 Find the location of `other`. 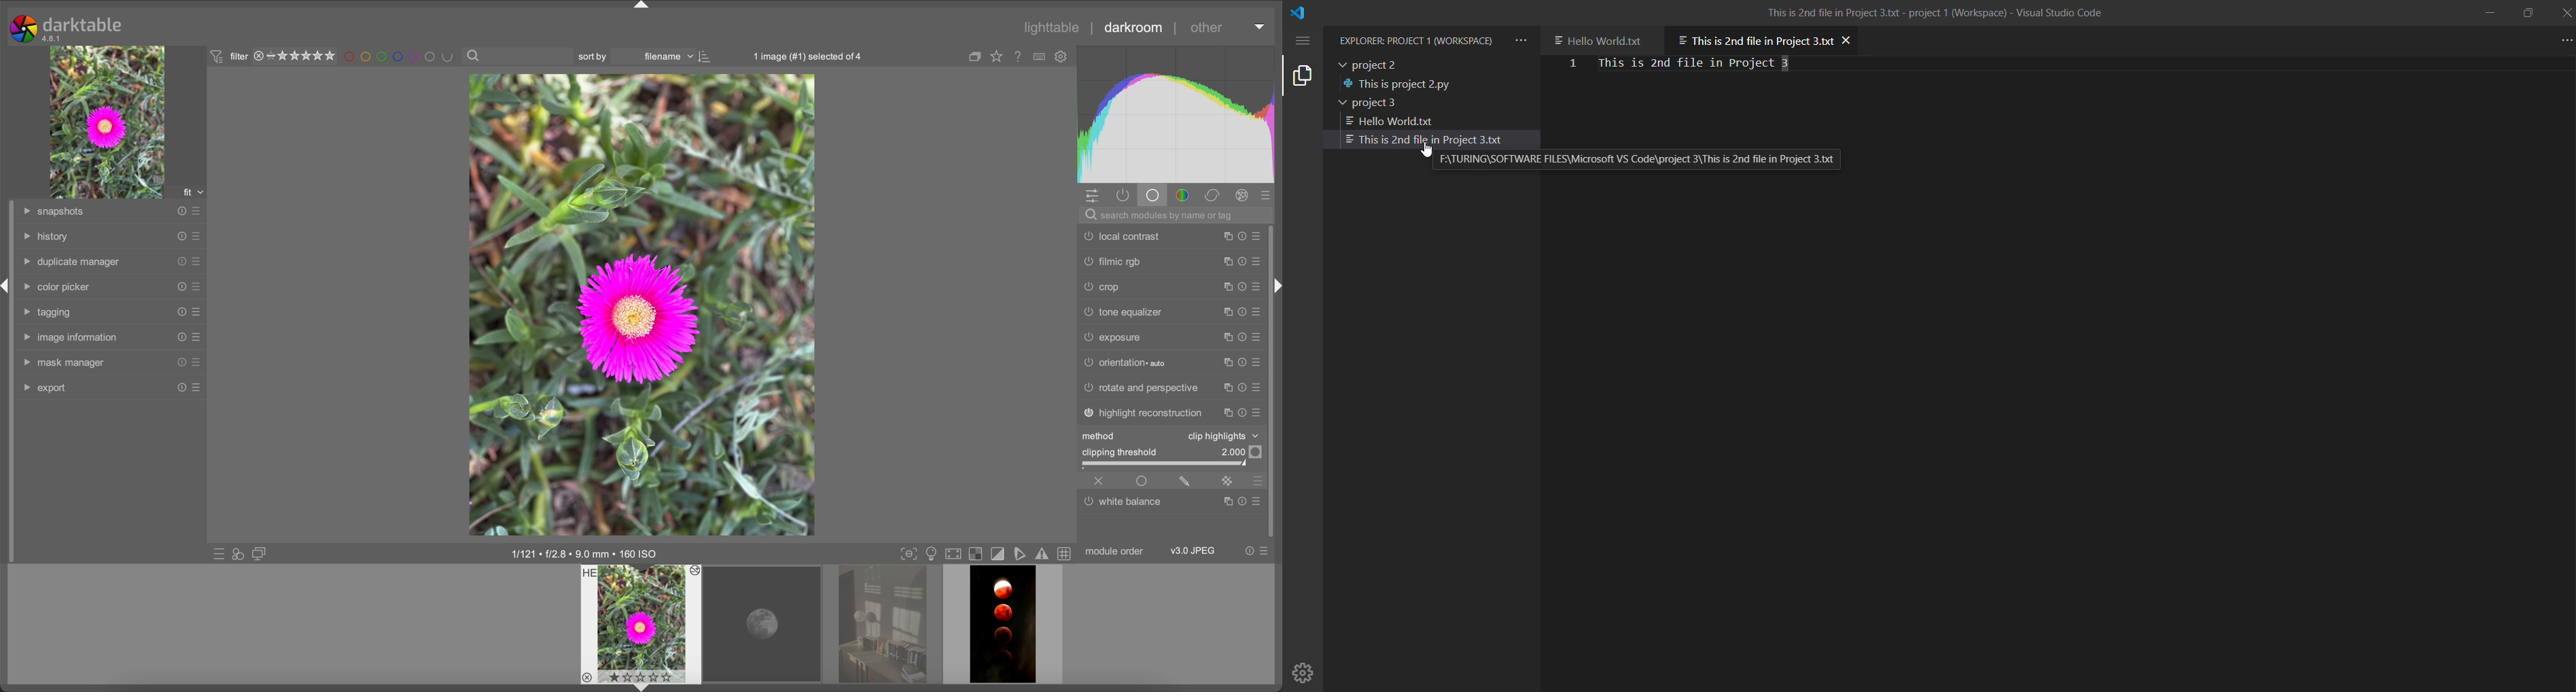

other is located at coordinates (1207, 30).